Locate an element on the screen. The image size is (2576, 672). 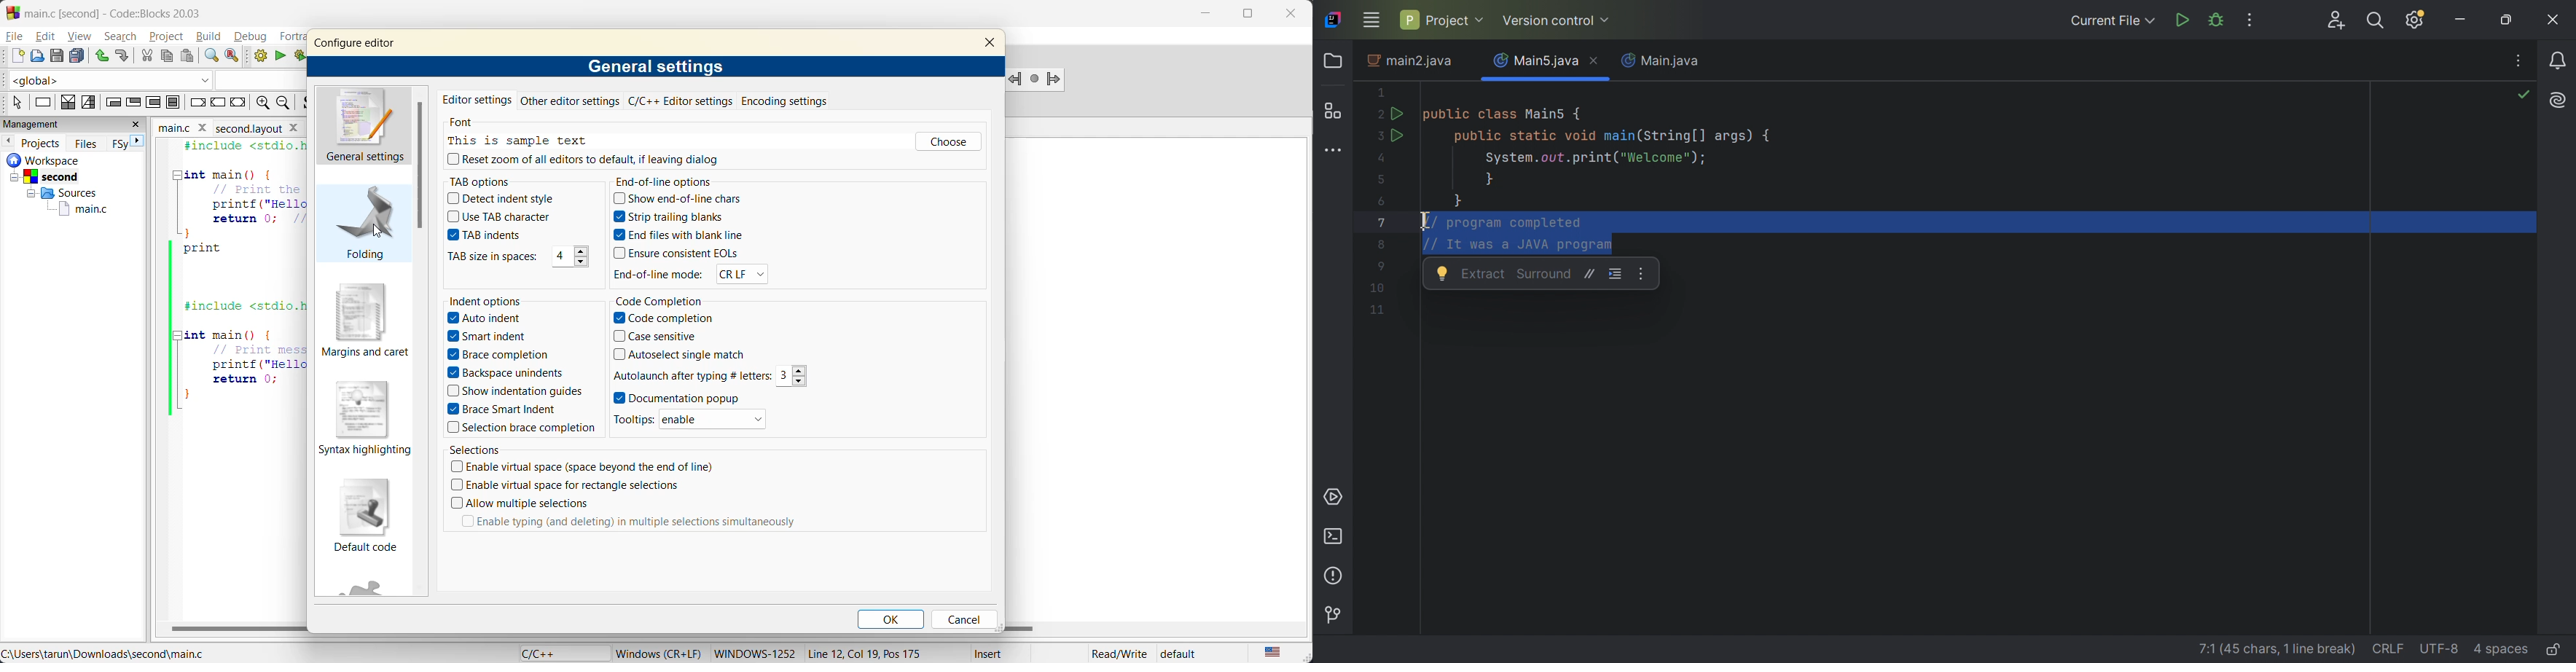
view is located at coordinates (78, 36).